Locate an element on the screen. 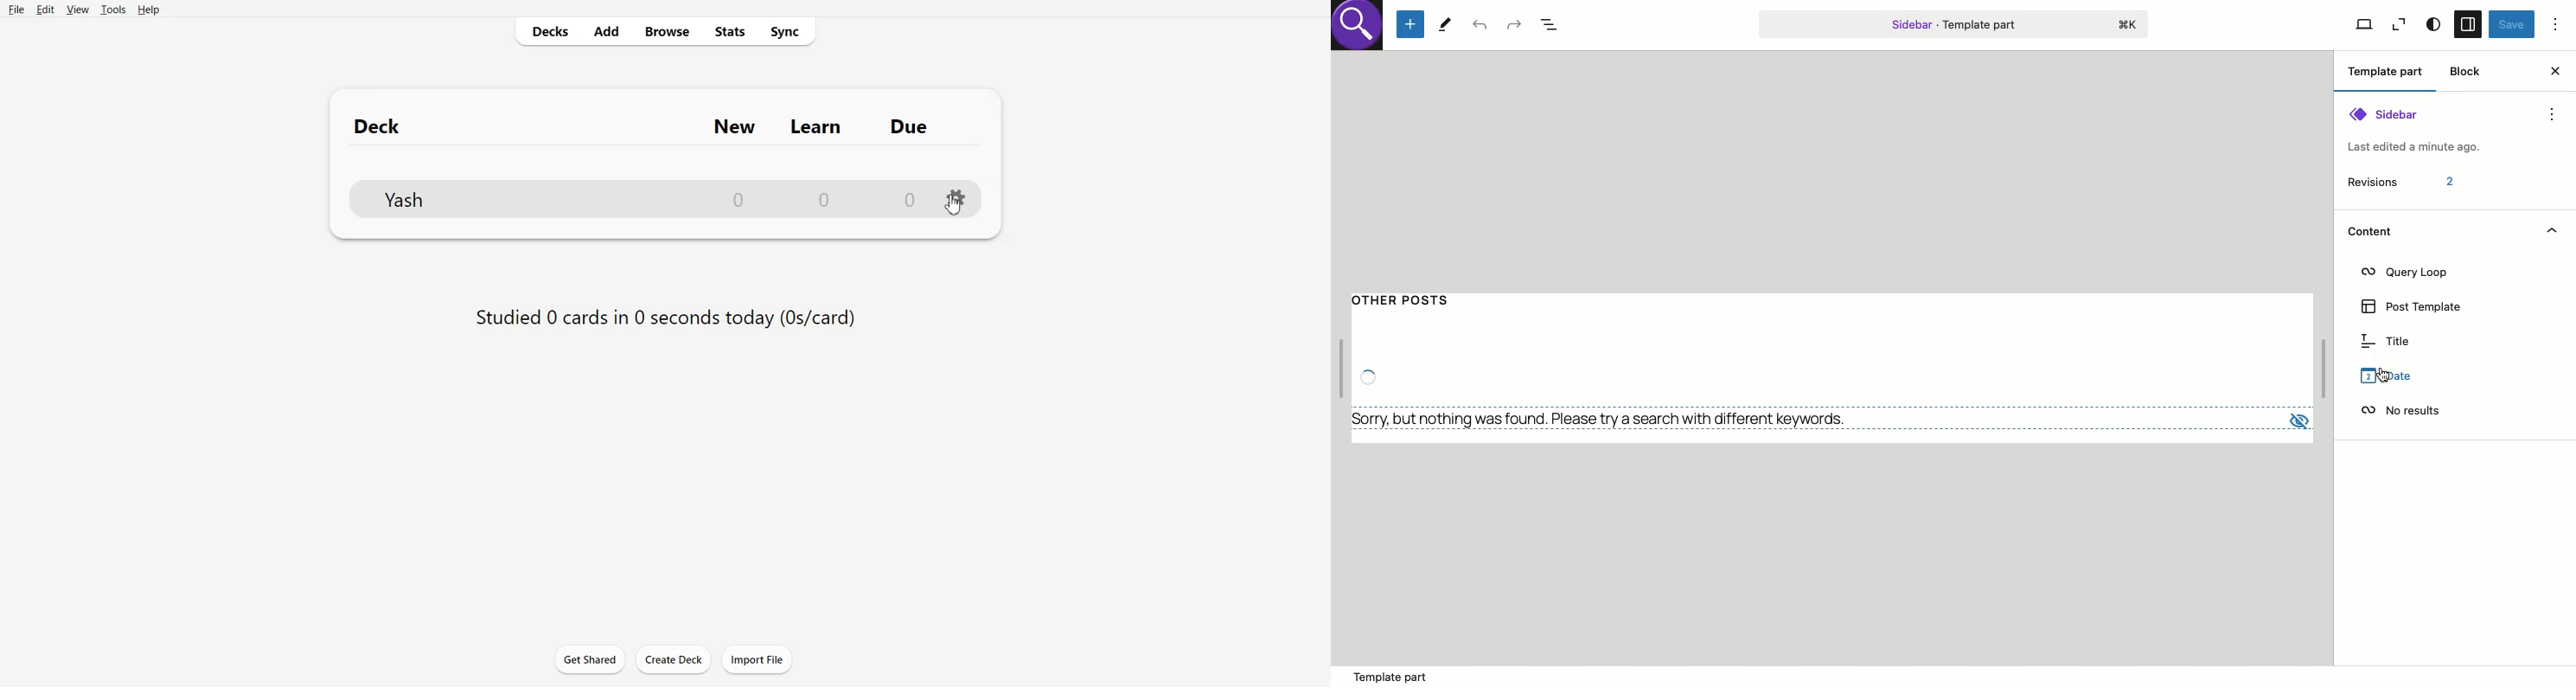  Template part is located at coordinates (1953, 23).